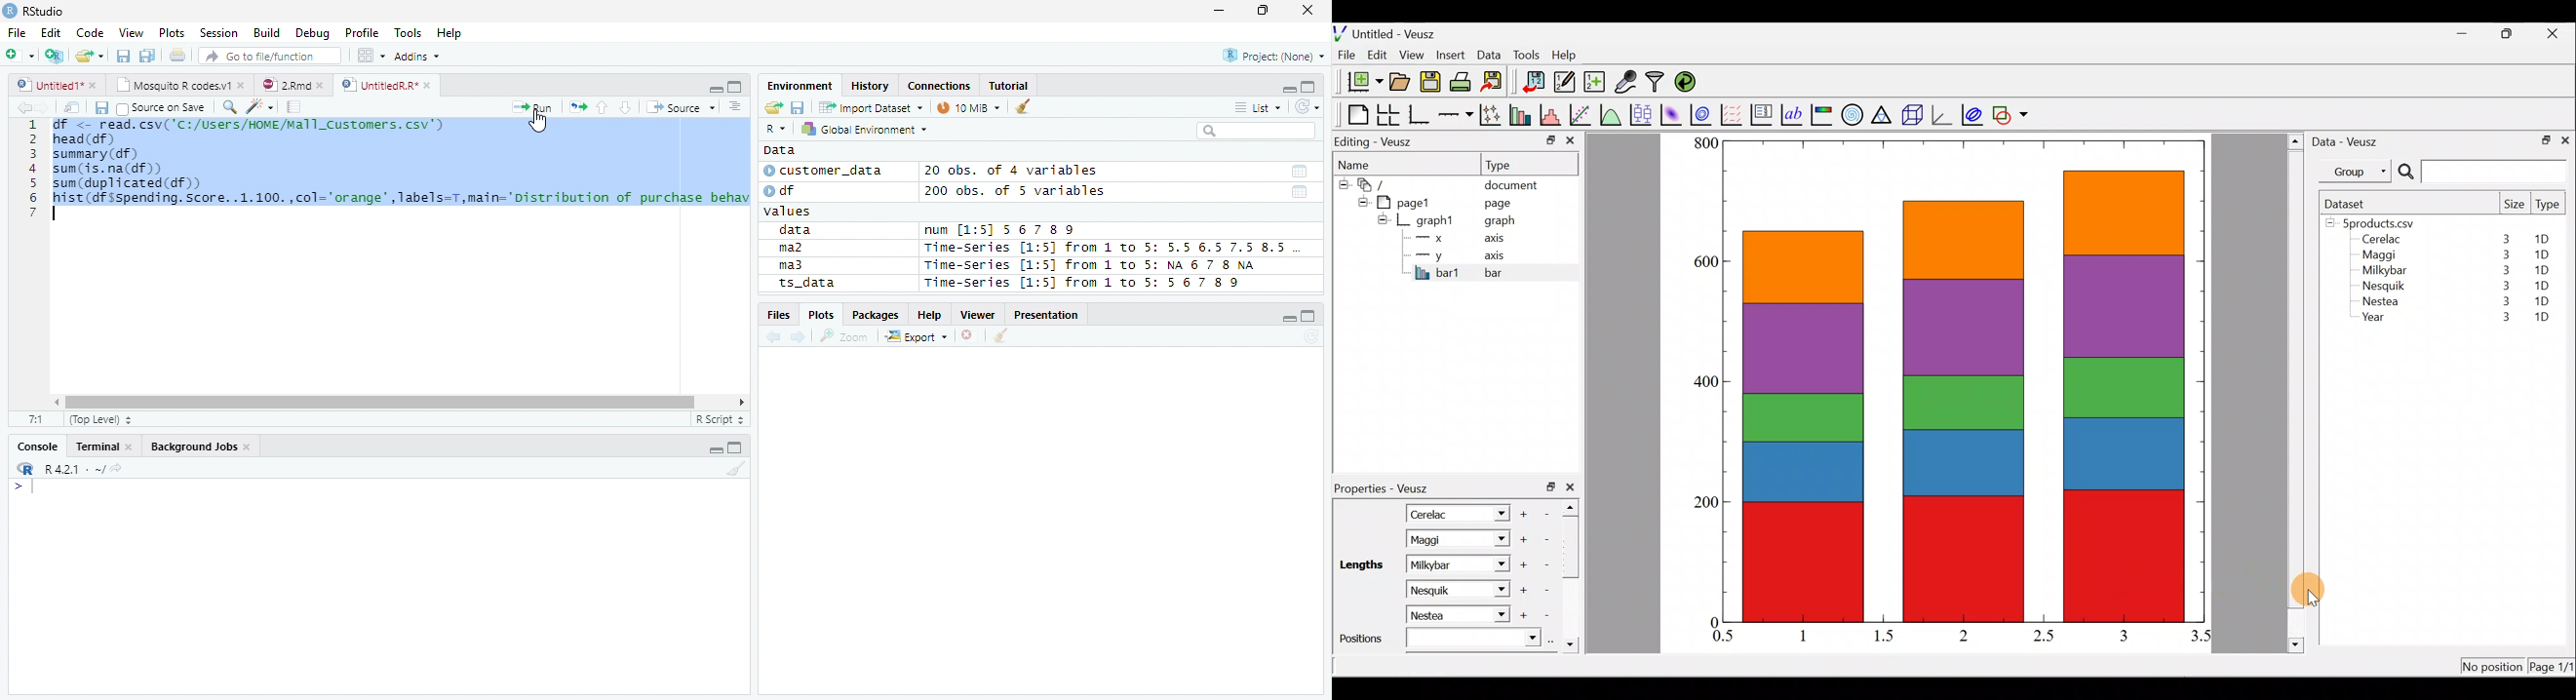 This screenshot has height=700, width=2576. Describe the element at coordinates (1049, 315) in the screenshot. I see `Presentation` at that location.